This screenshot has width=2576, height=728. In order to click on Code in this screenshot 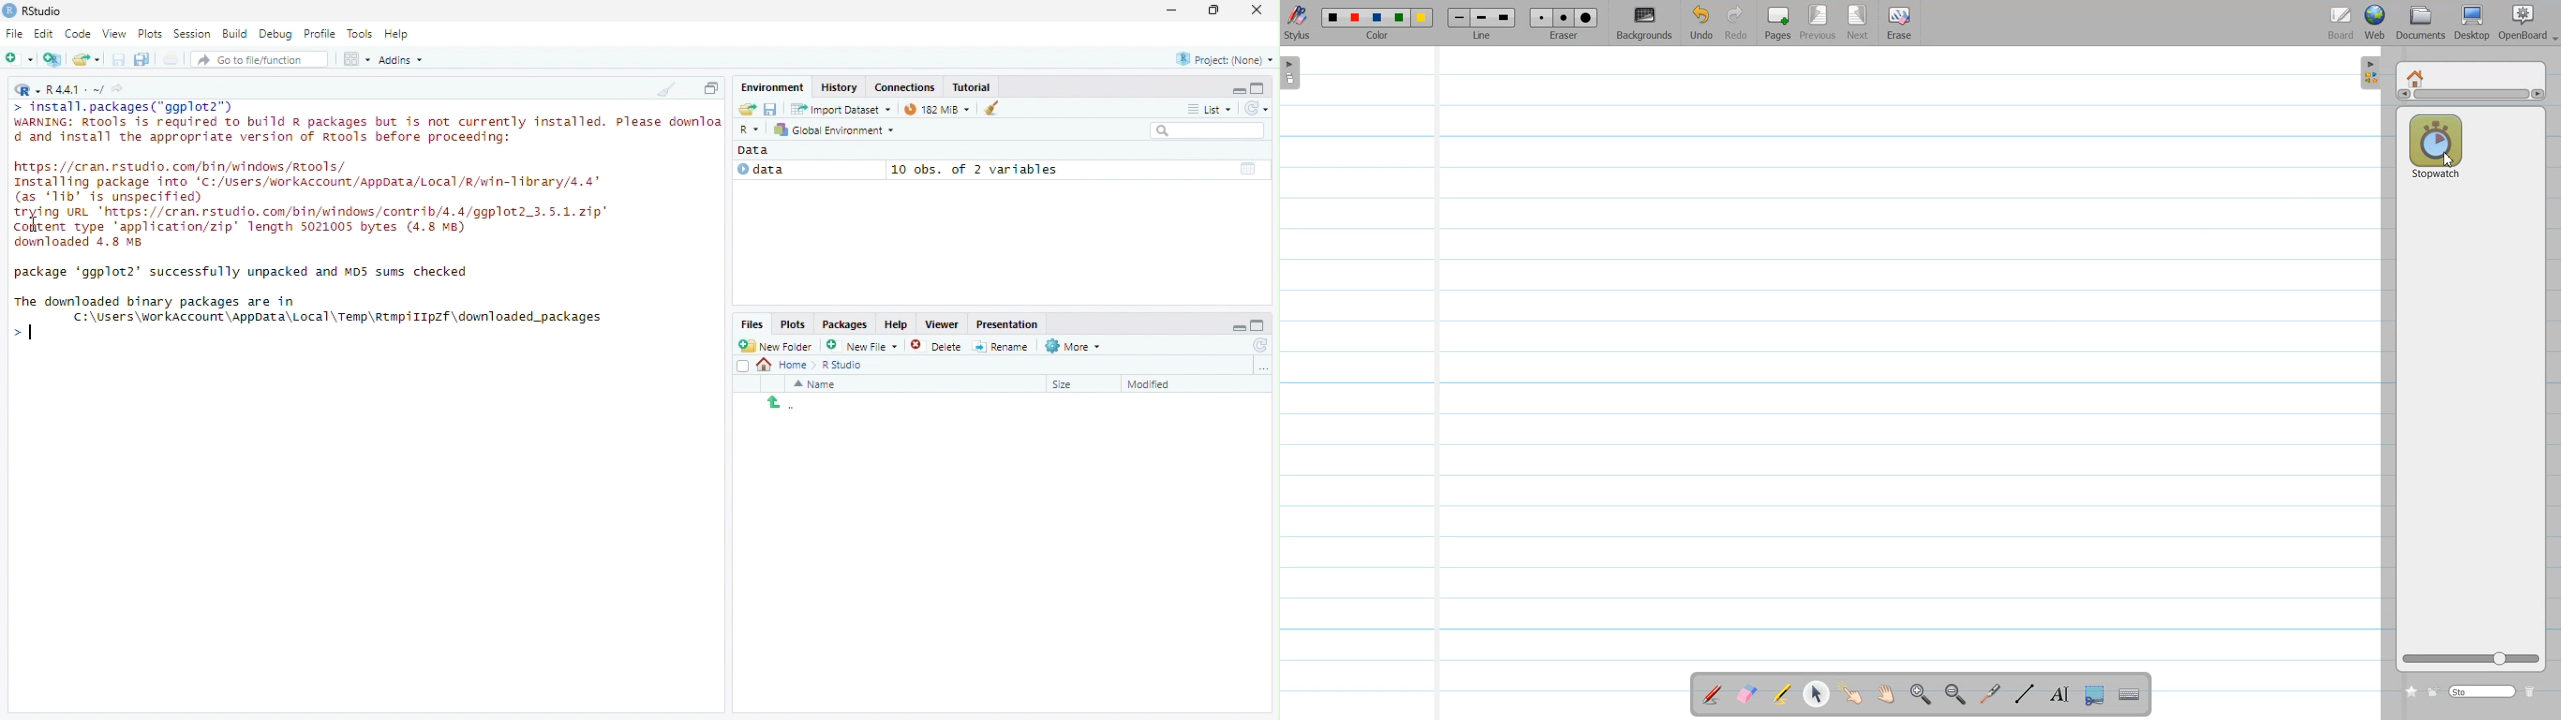, I will do `click(80, 34)`.